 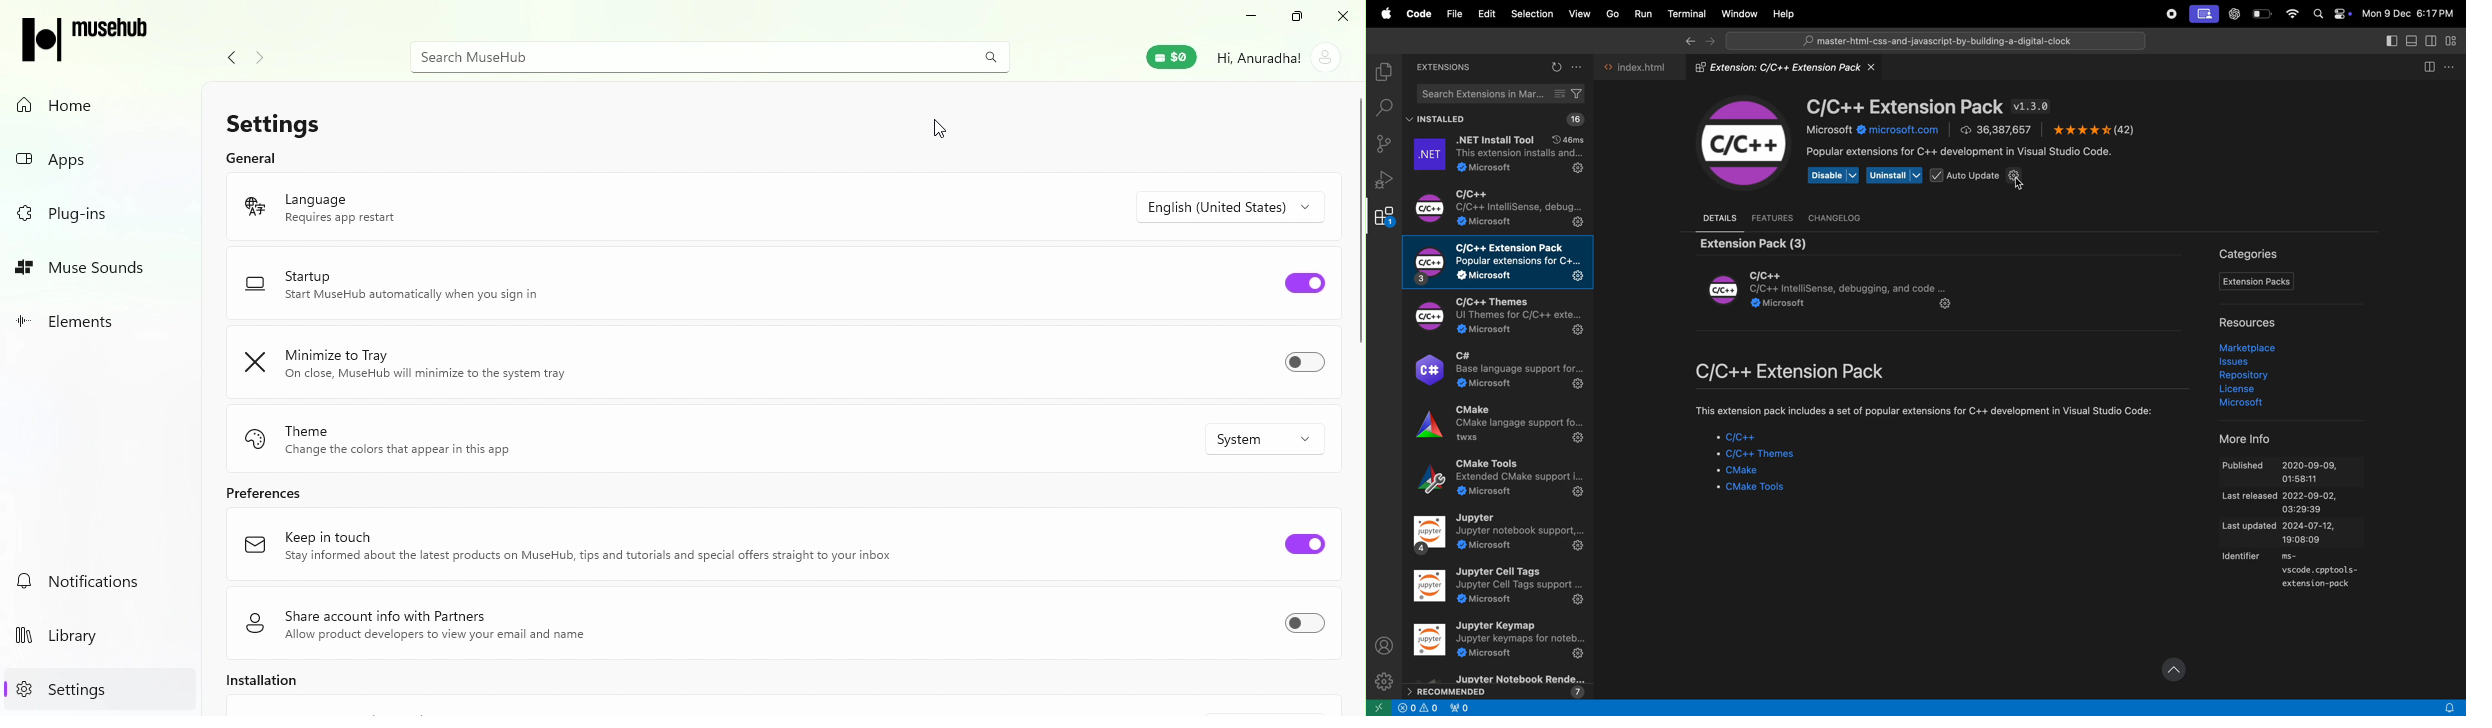 What do you see at coordinates (1532, 14) in the screenshot?
I see `selection` at bounding box center [1532, 14].